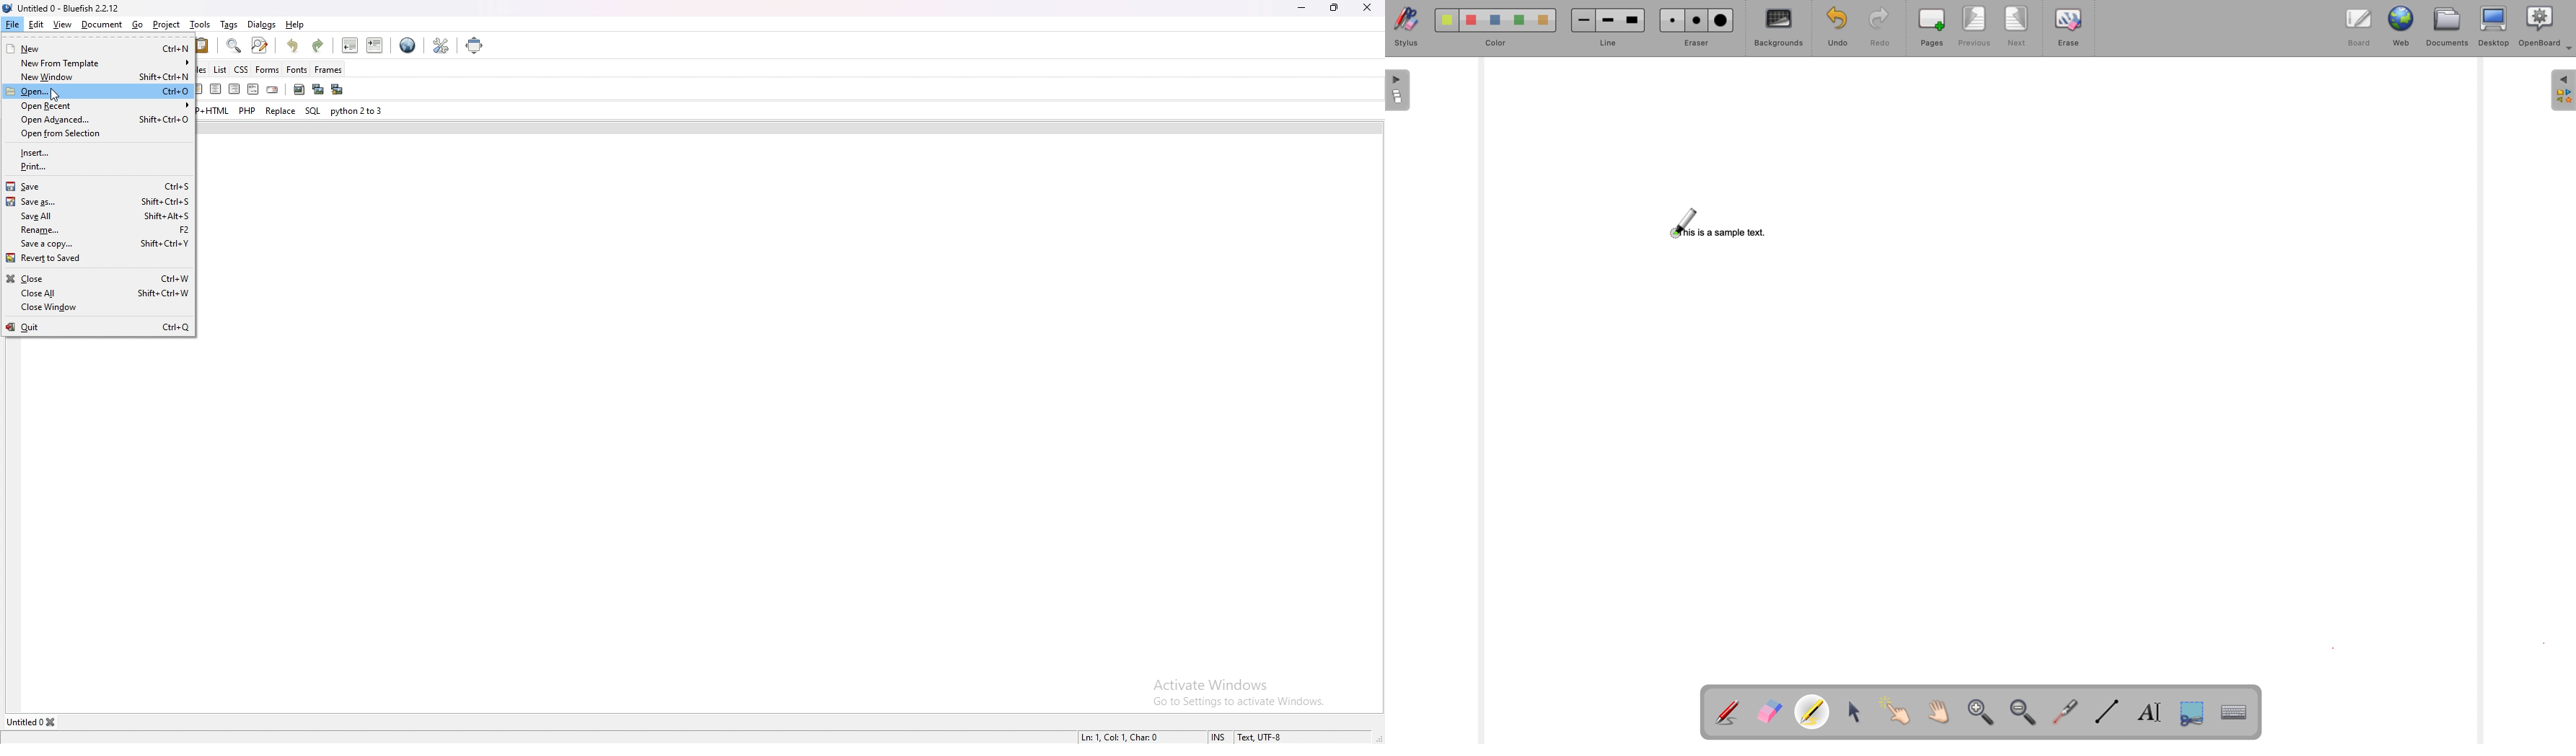  I want to click on minimize, so click(1304, 8).